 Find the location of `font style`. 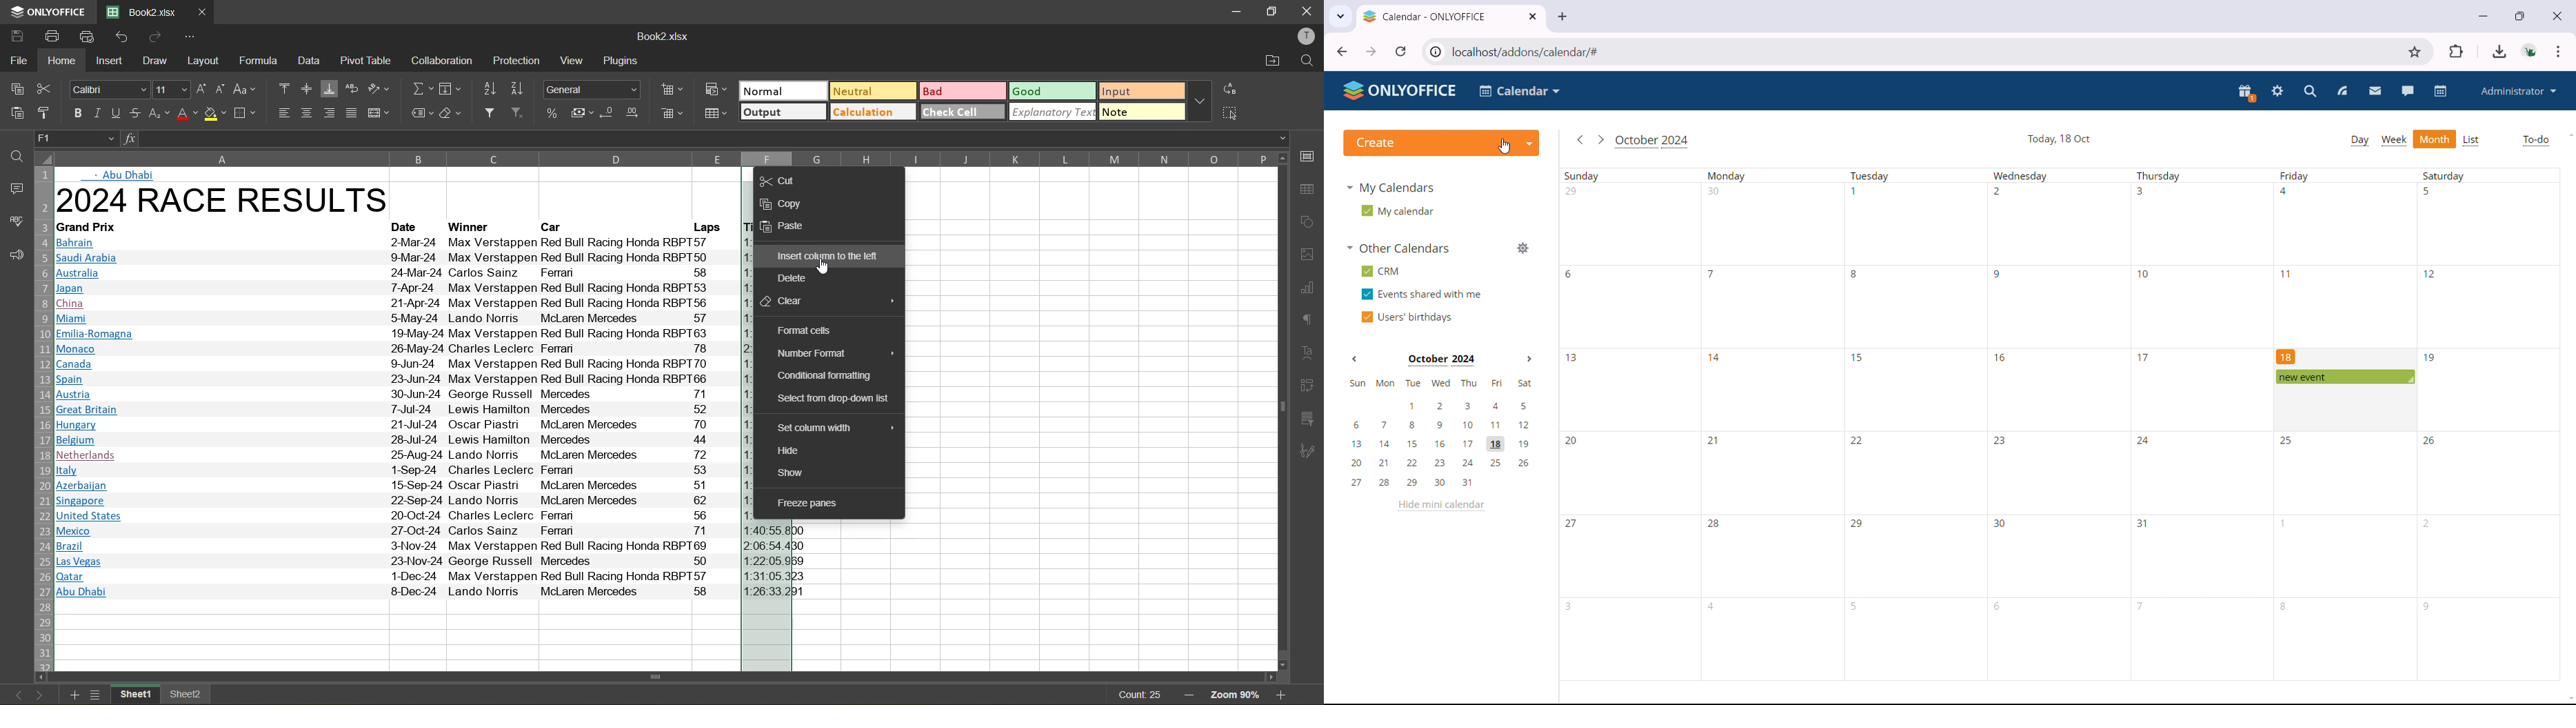

font style is located at coordinates (108, 90).